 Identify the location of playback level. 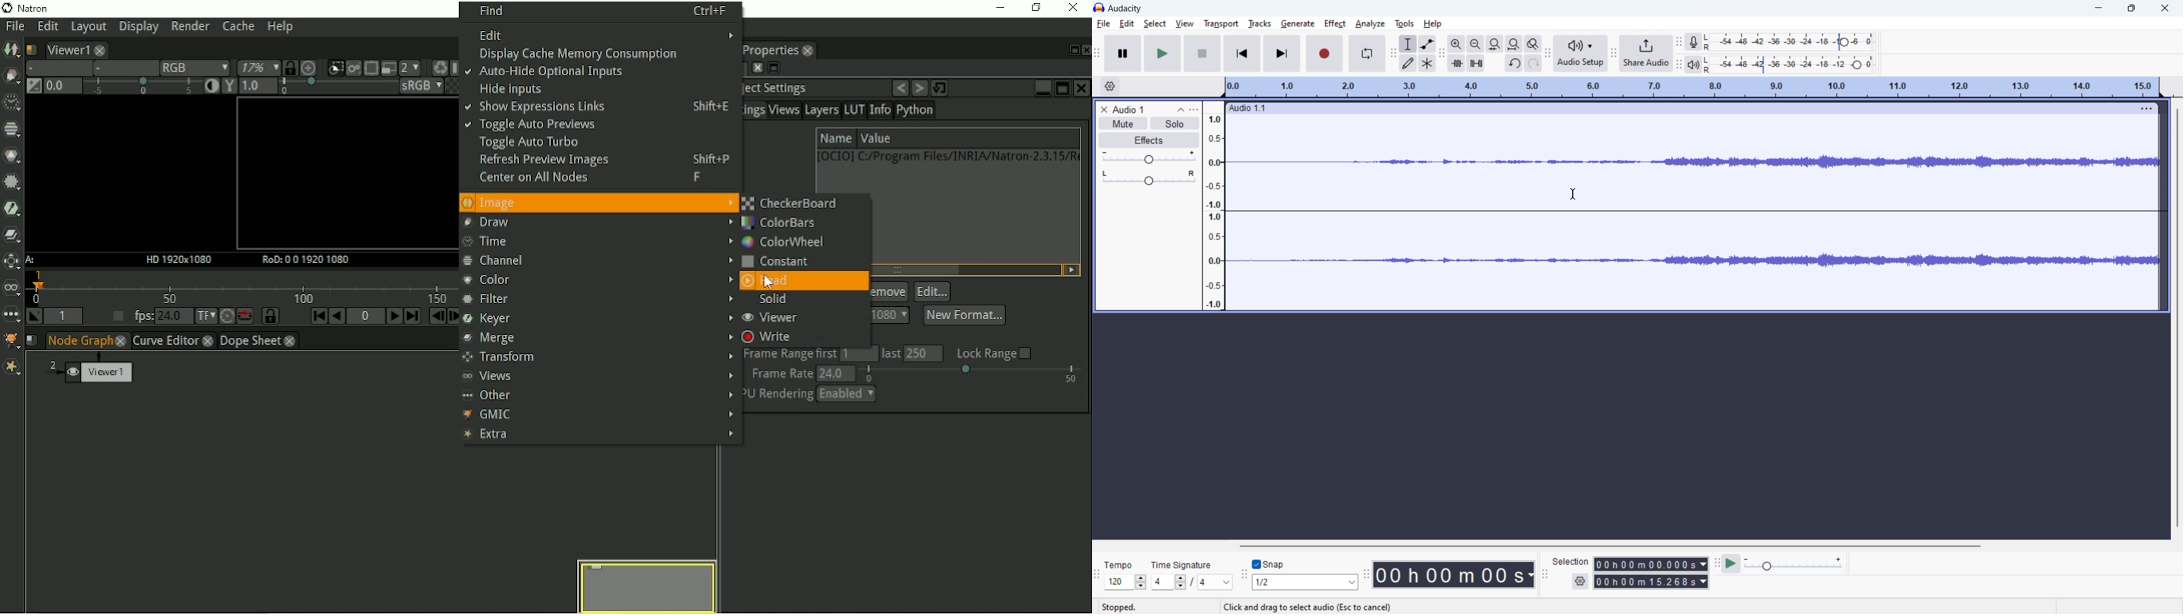
(1794, 65).